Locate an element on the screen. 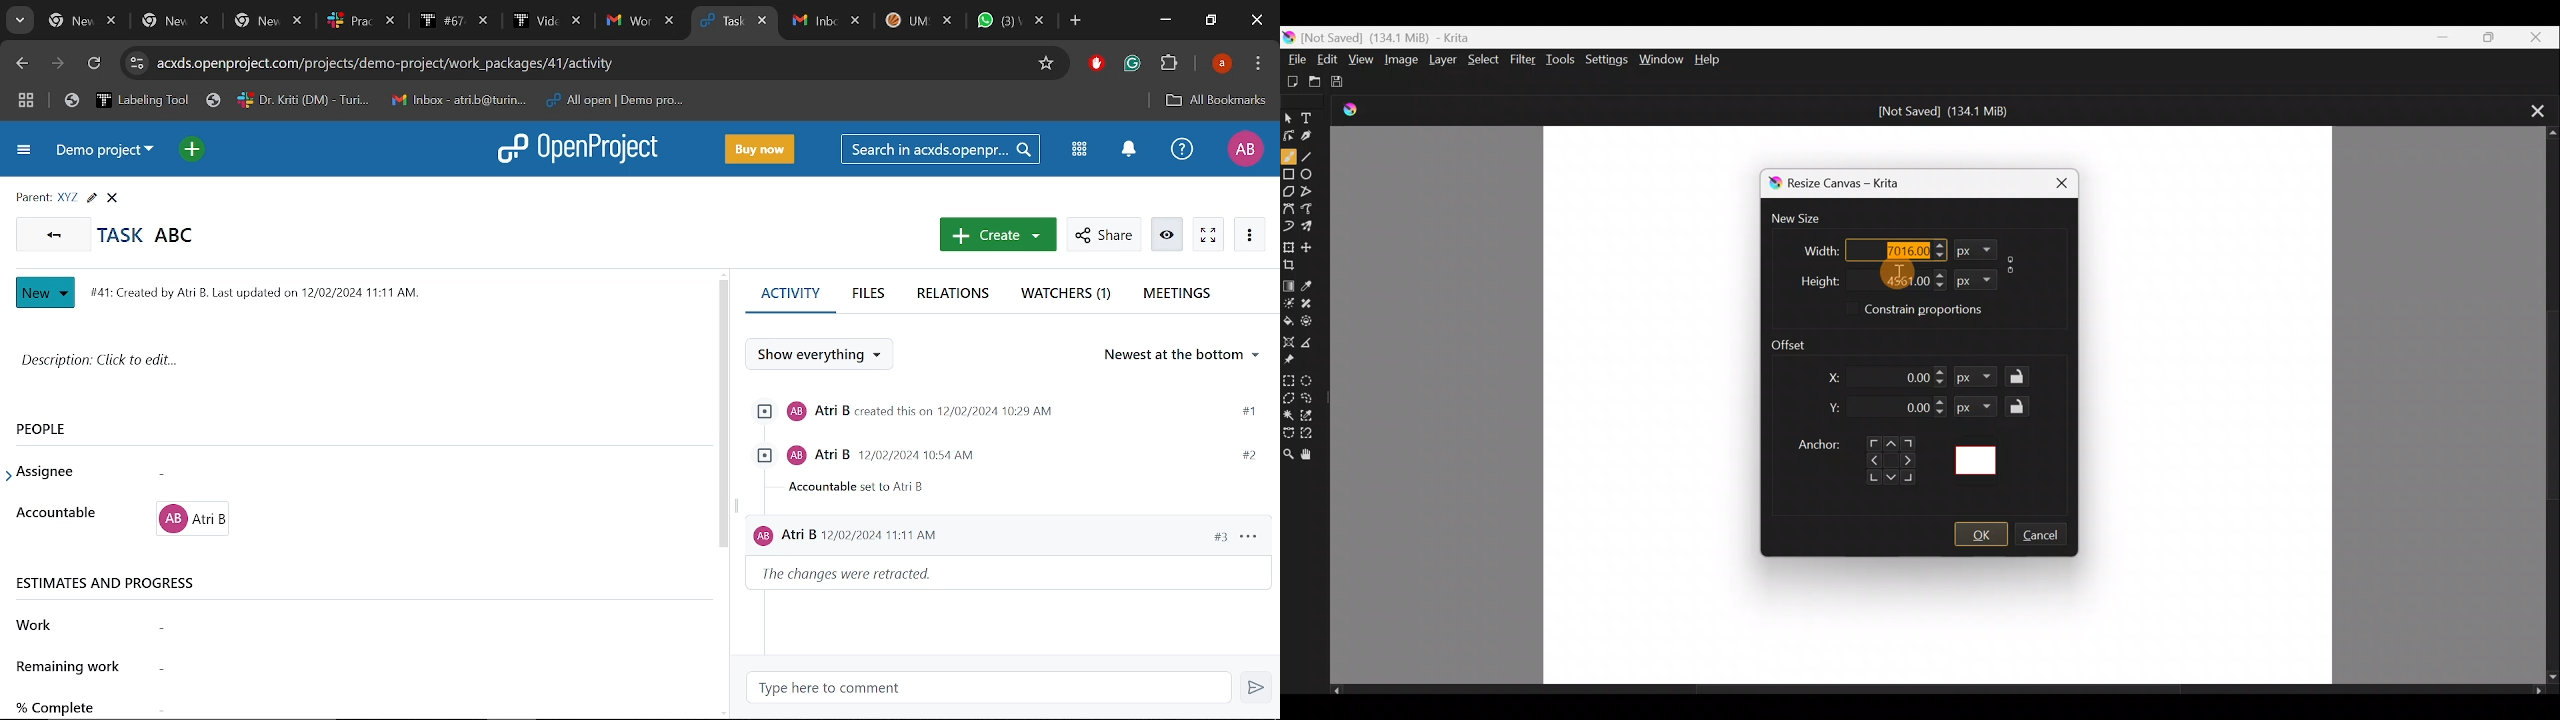  The changes were retracted. is located at coordinates (864, 577).